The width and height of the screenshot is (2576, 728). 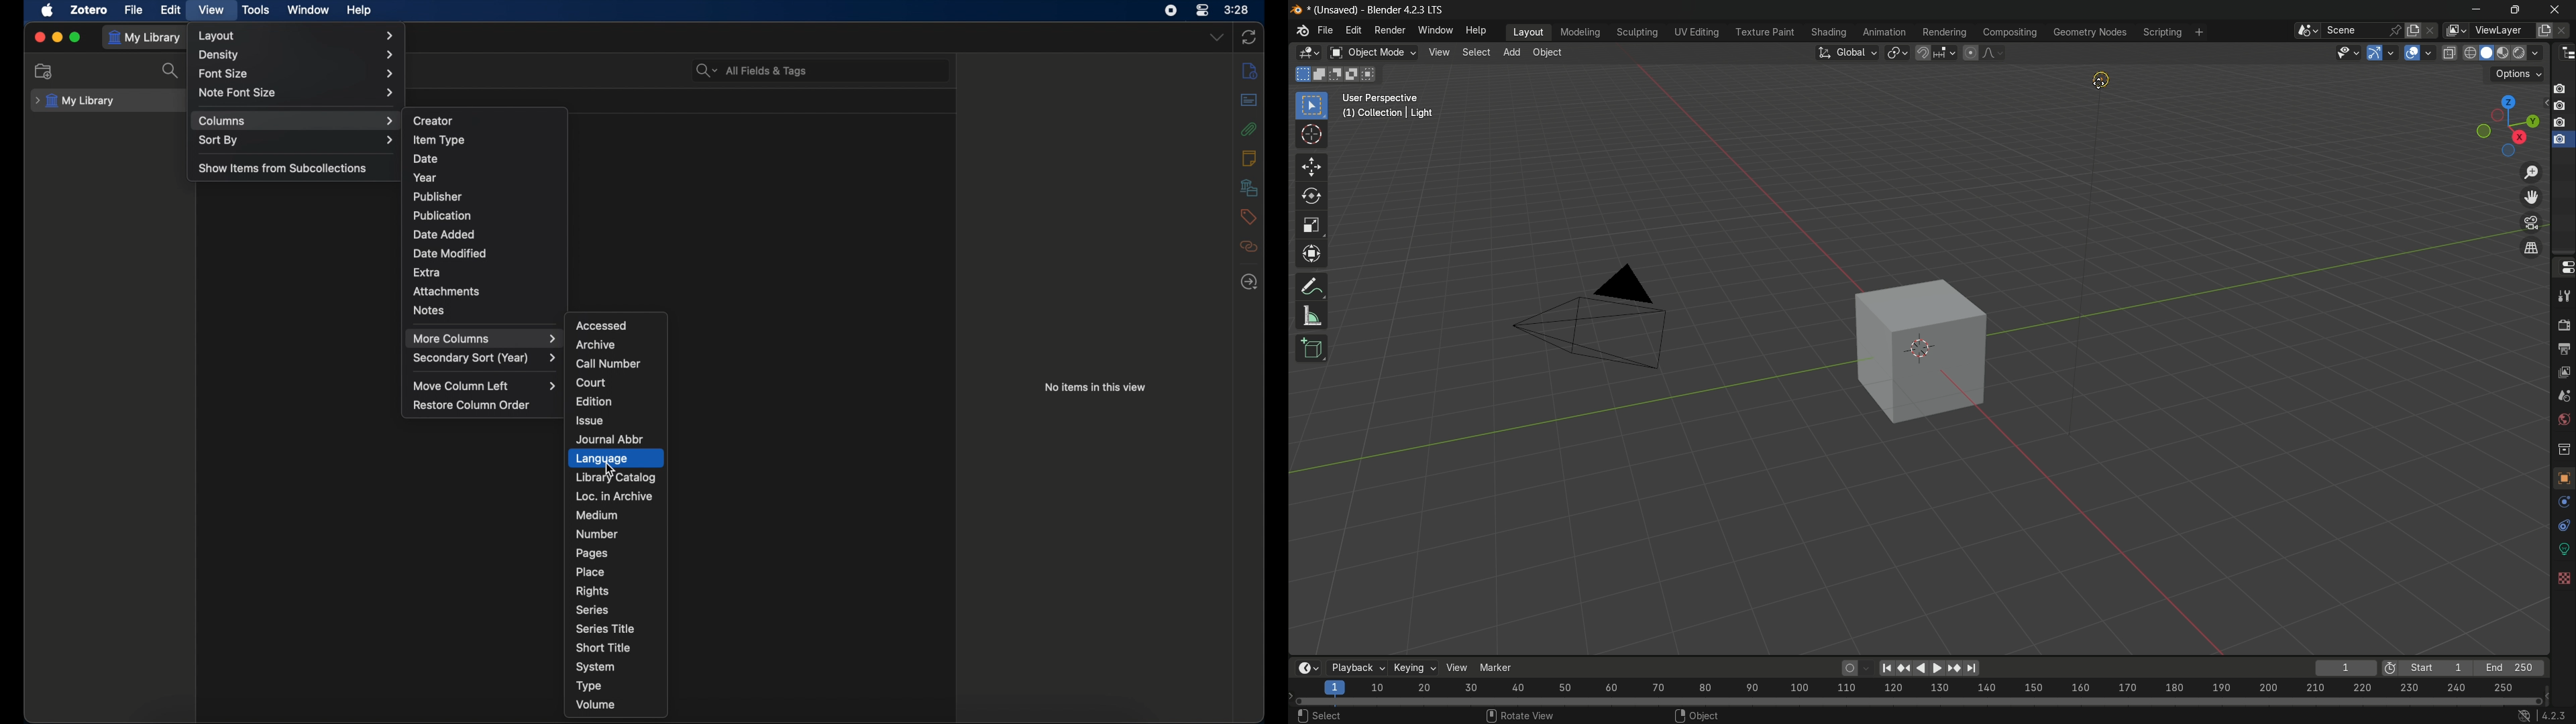 What do you see at coordinates (297, 121) in the screenshot?
I see `columns` at bounding box center [297, 121].